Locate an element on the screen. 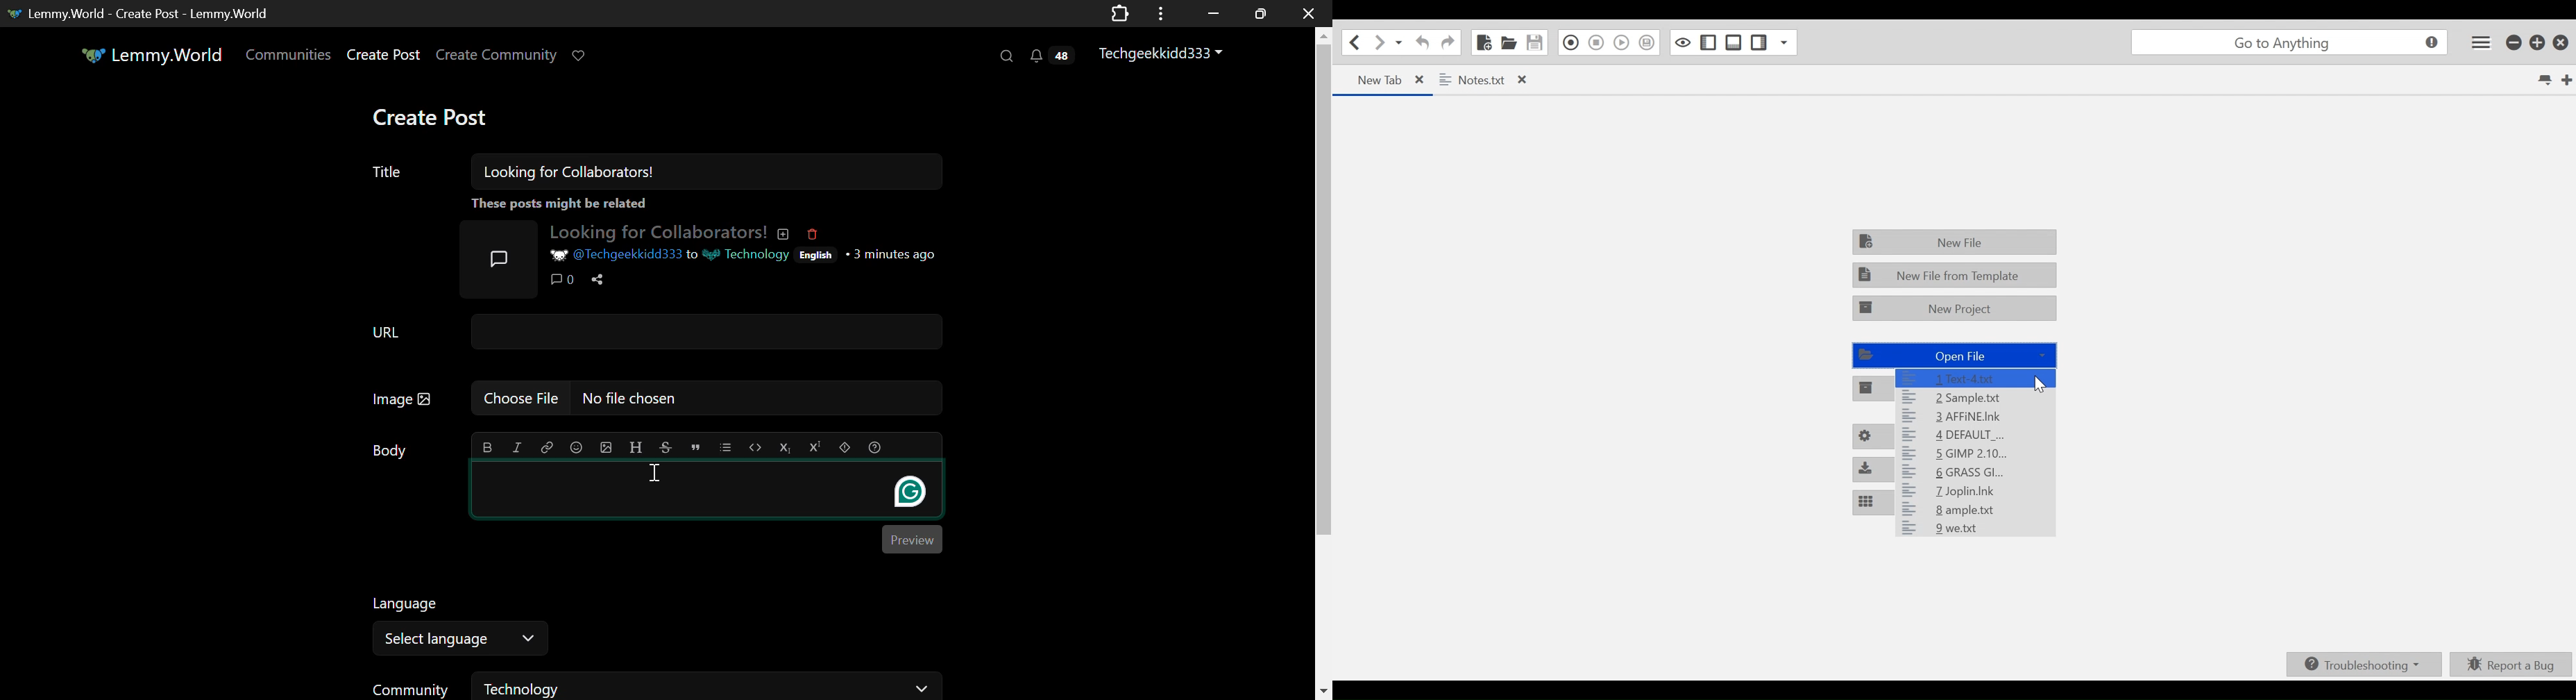 The width and height of the screenshot is (2576, 700). These posts might be related is located at coordinates (703, 204).